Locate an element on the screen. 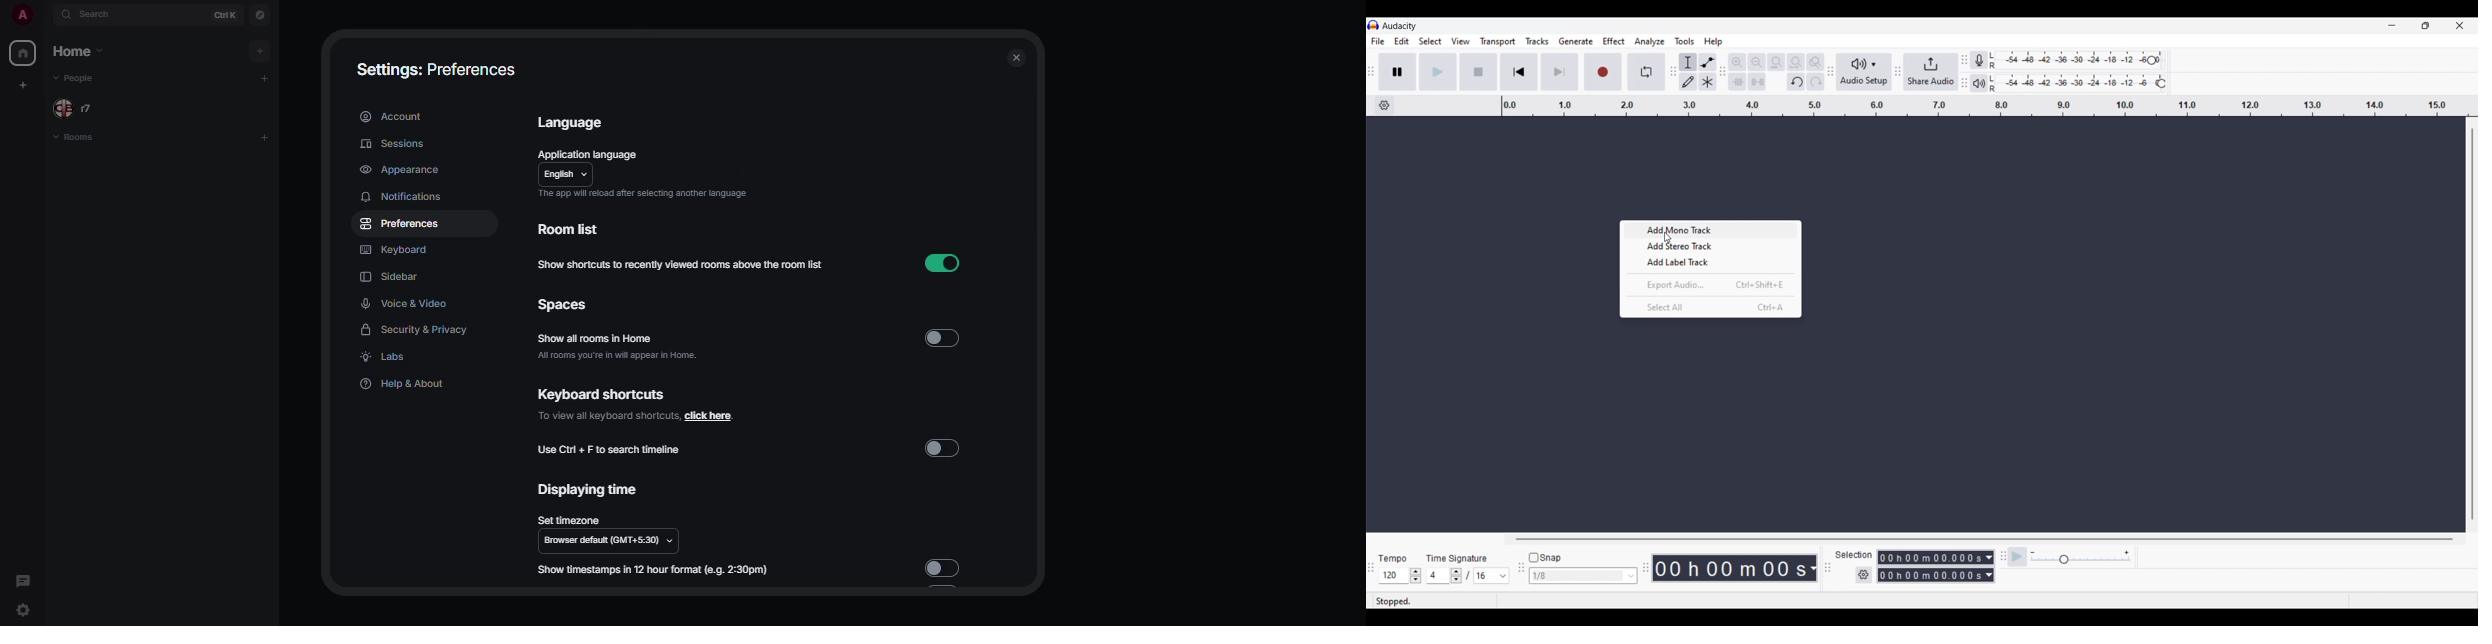  Selection tool is located at coordinates (1688, 62).